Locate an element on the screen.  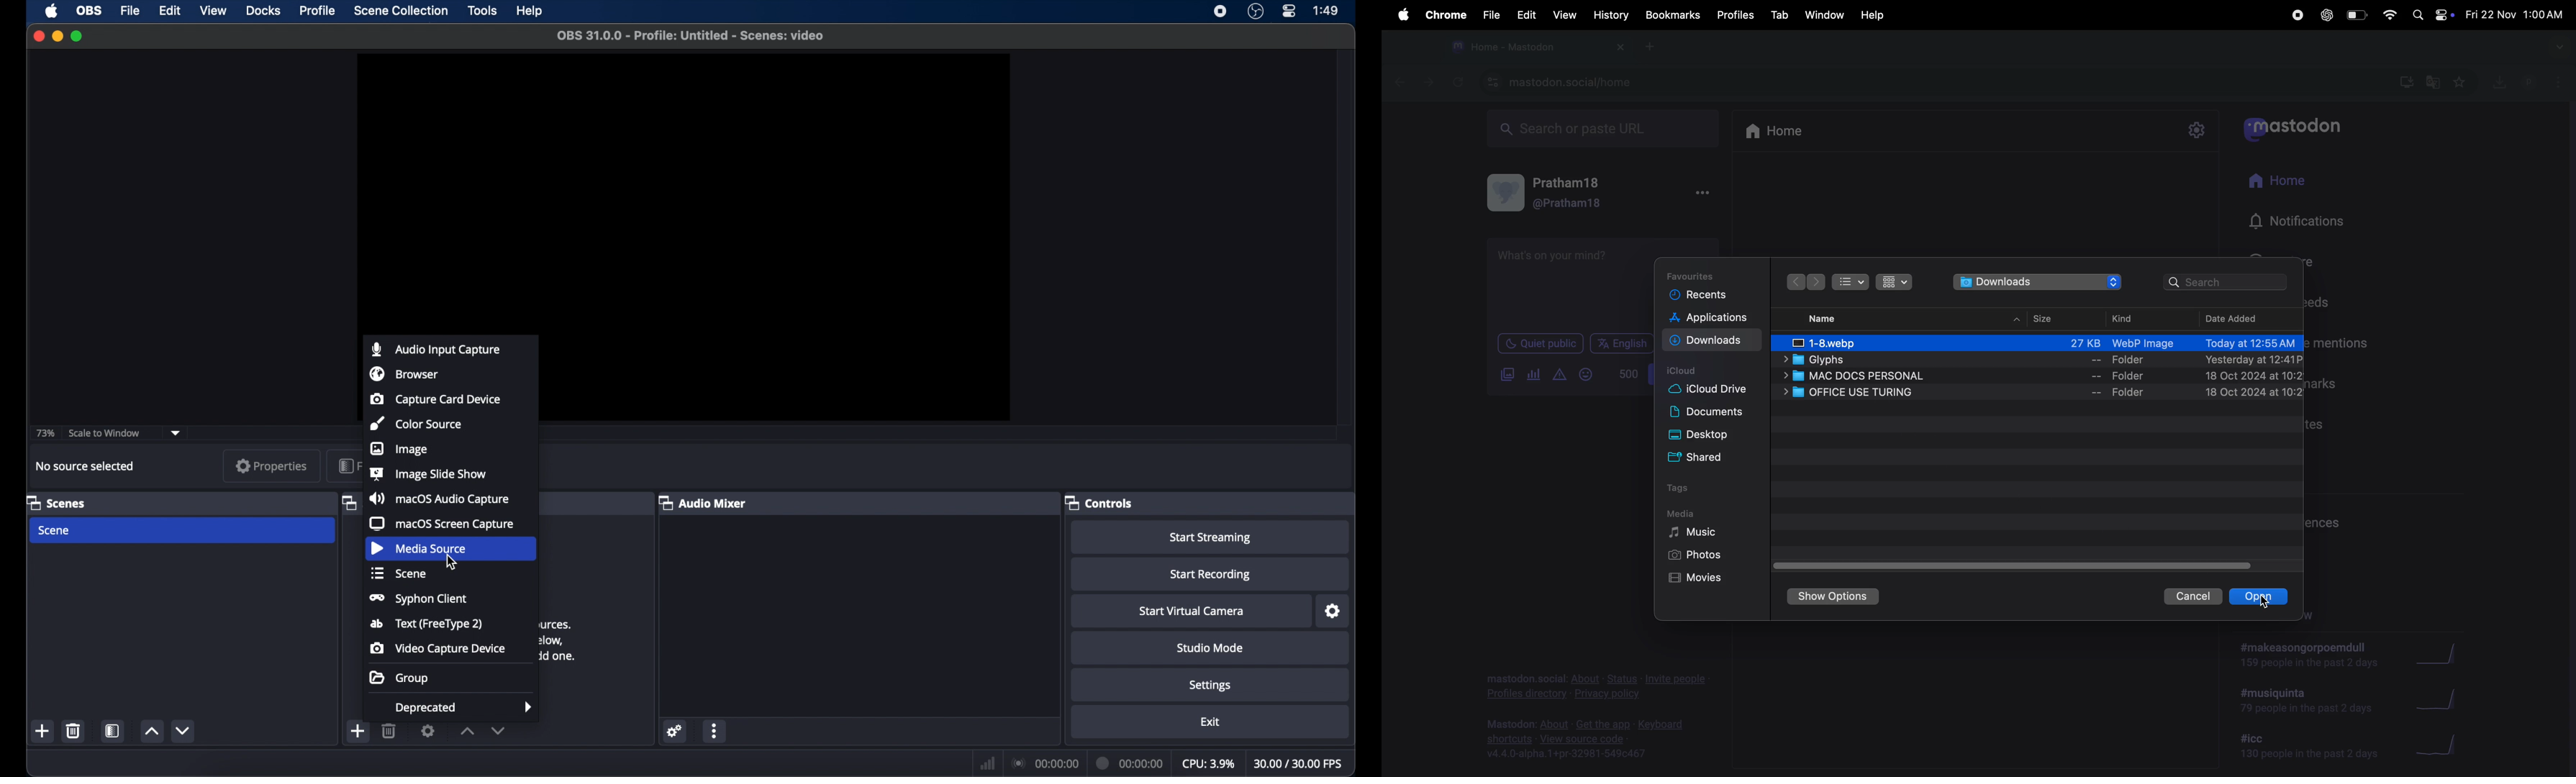
profile is located at coordinates (319, 11).